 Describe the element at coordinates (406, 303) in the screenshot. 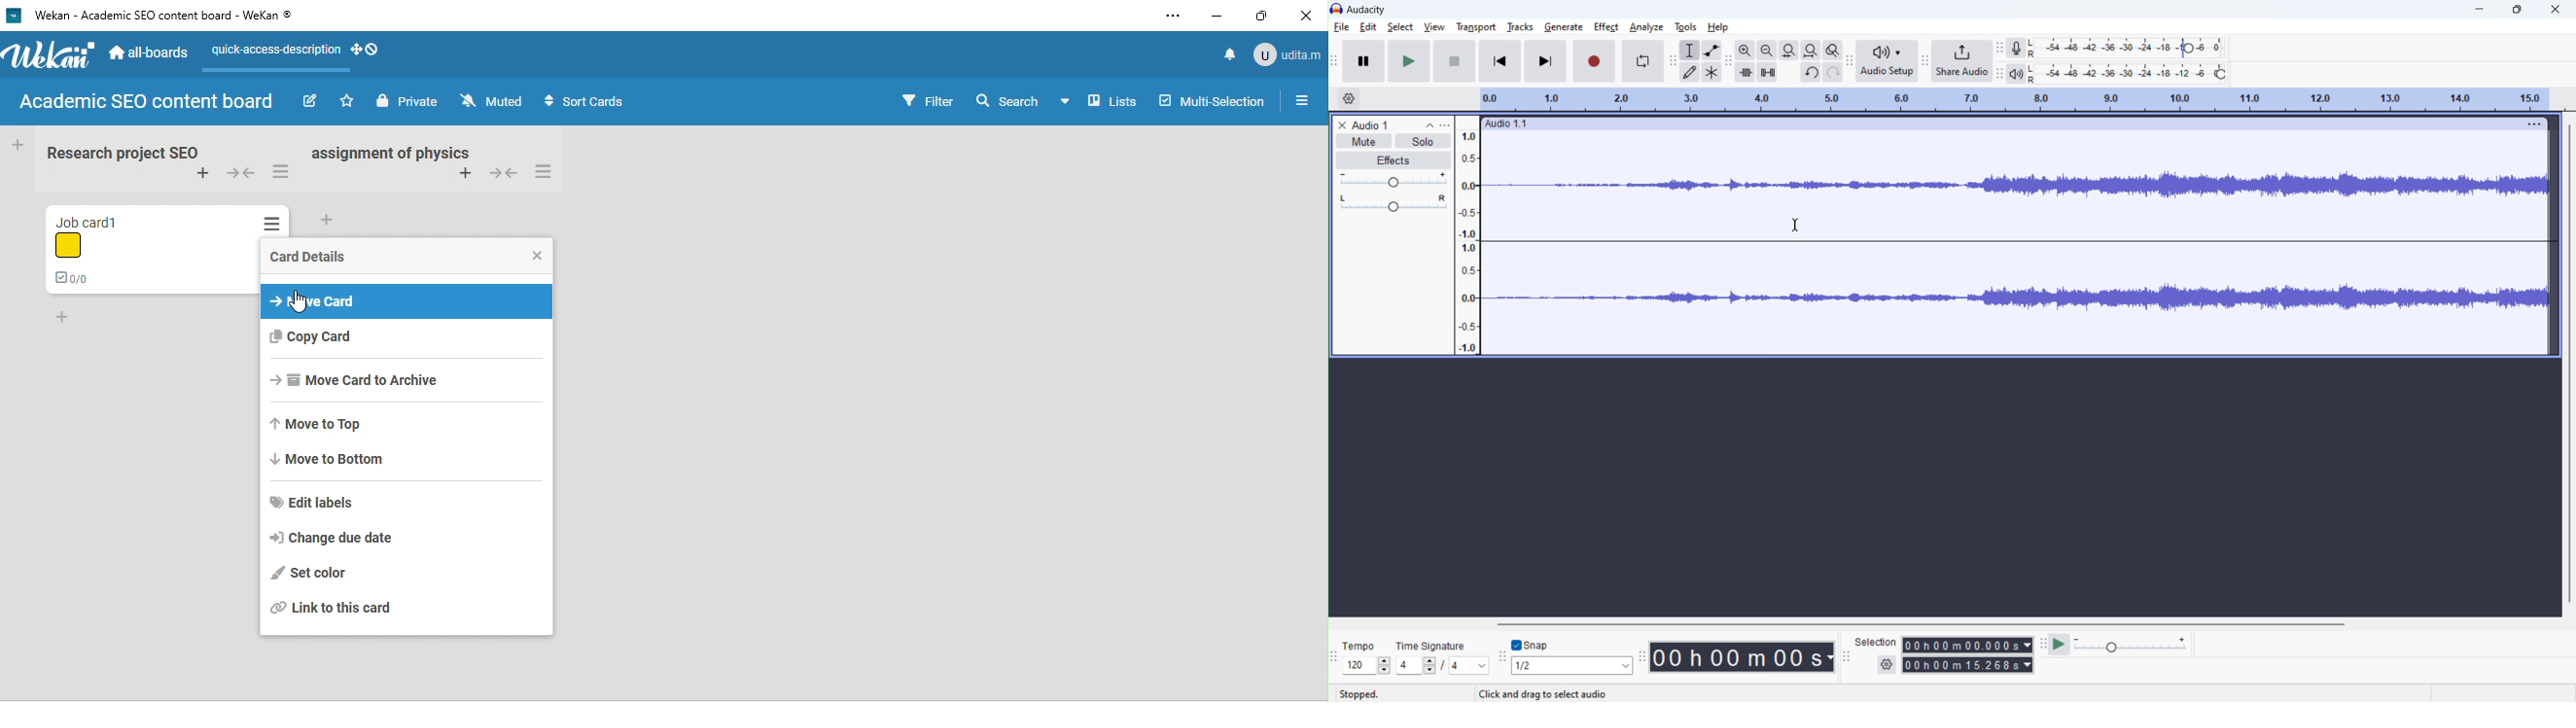

I see `move card` at that location.